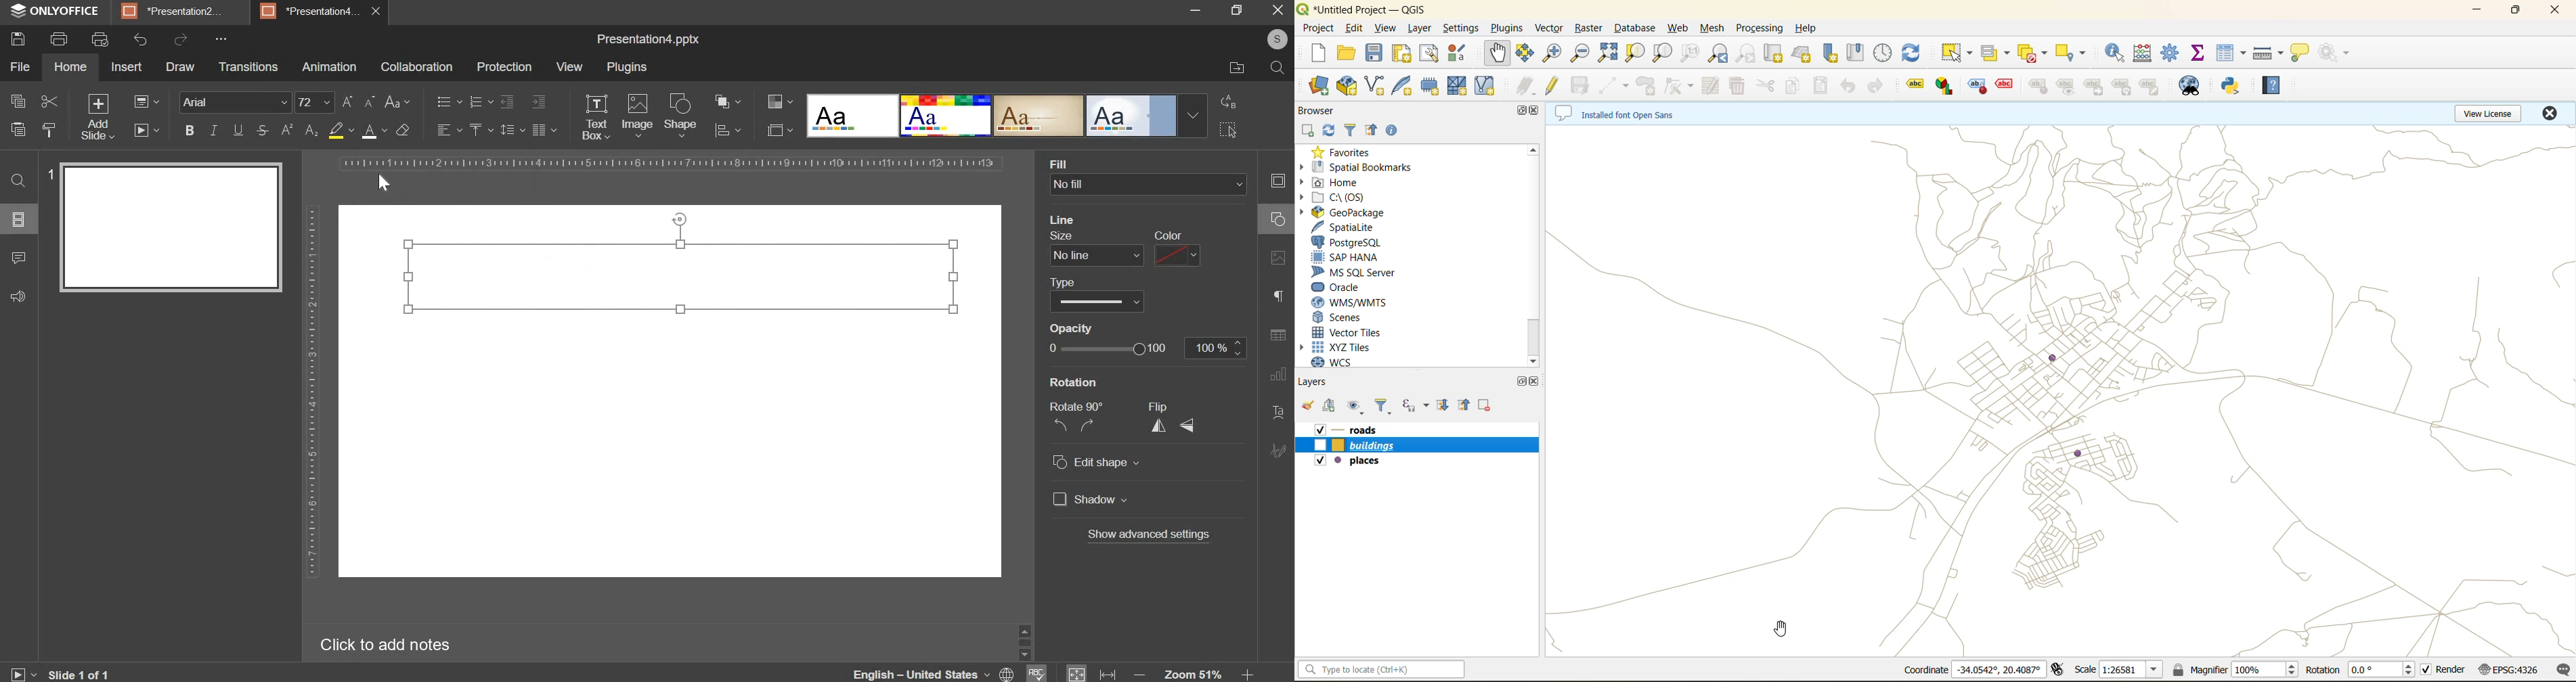 This screenshot has width=2576, height=700. I want to click on metasearch, so click(2194, 86).